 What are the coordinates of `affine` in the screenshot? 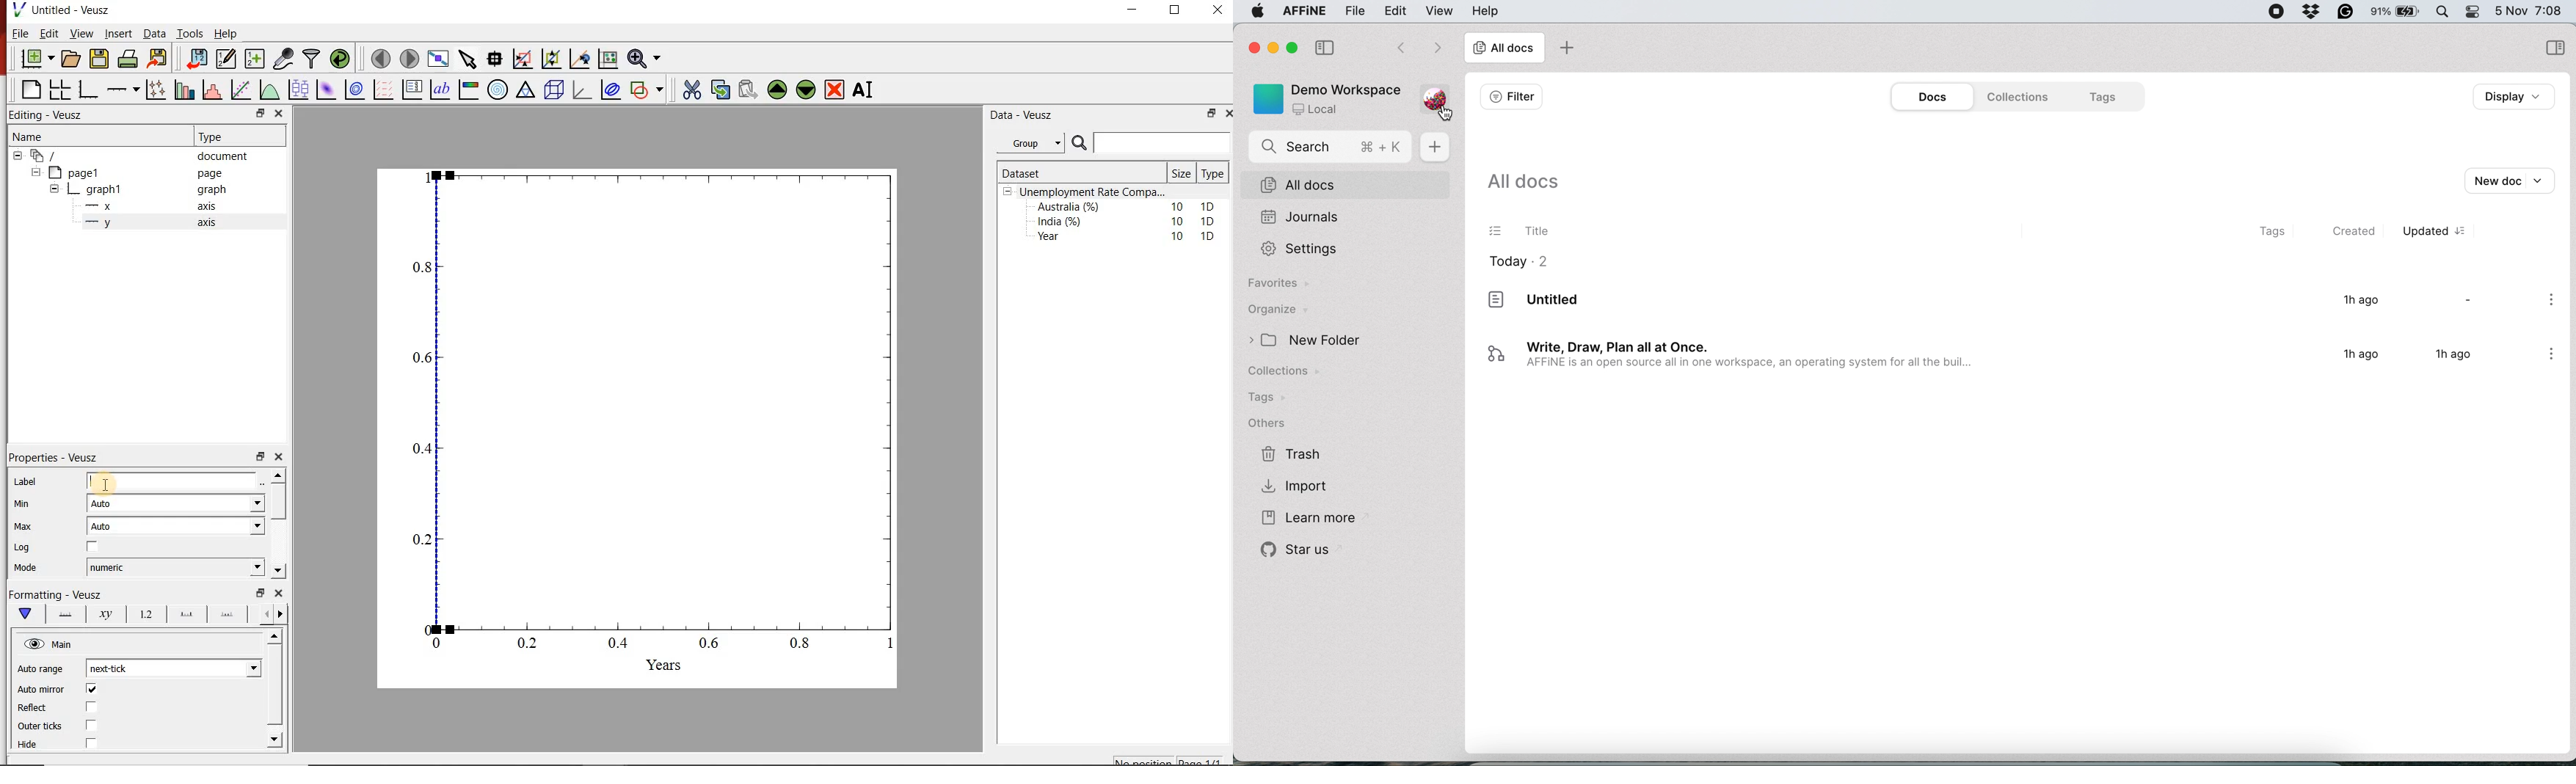 It's located at (1303, 12).